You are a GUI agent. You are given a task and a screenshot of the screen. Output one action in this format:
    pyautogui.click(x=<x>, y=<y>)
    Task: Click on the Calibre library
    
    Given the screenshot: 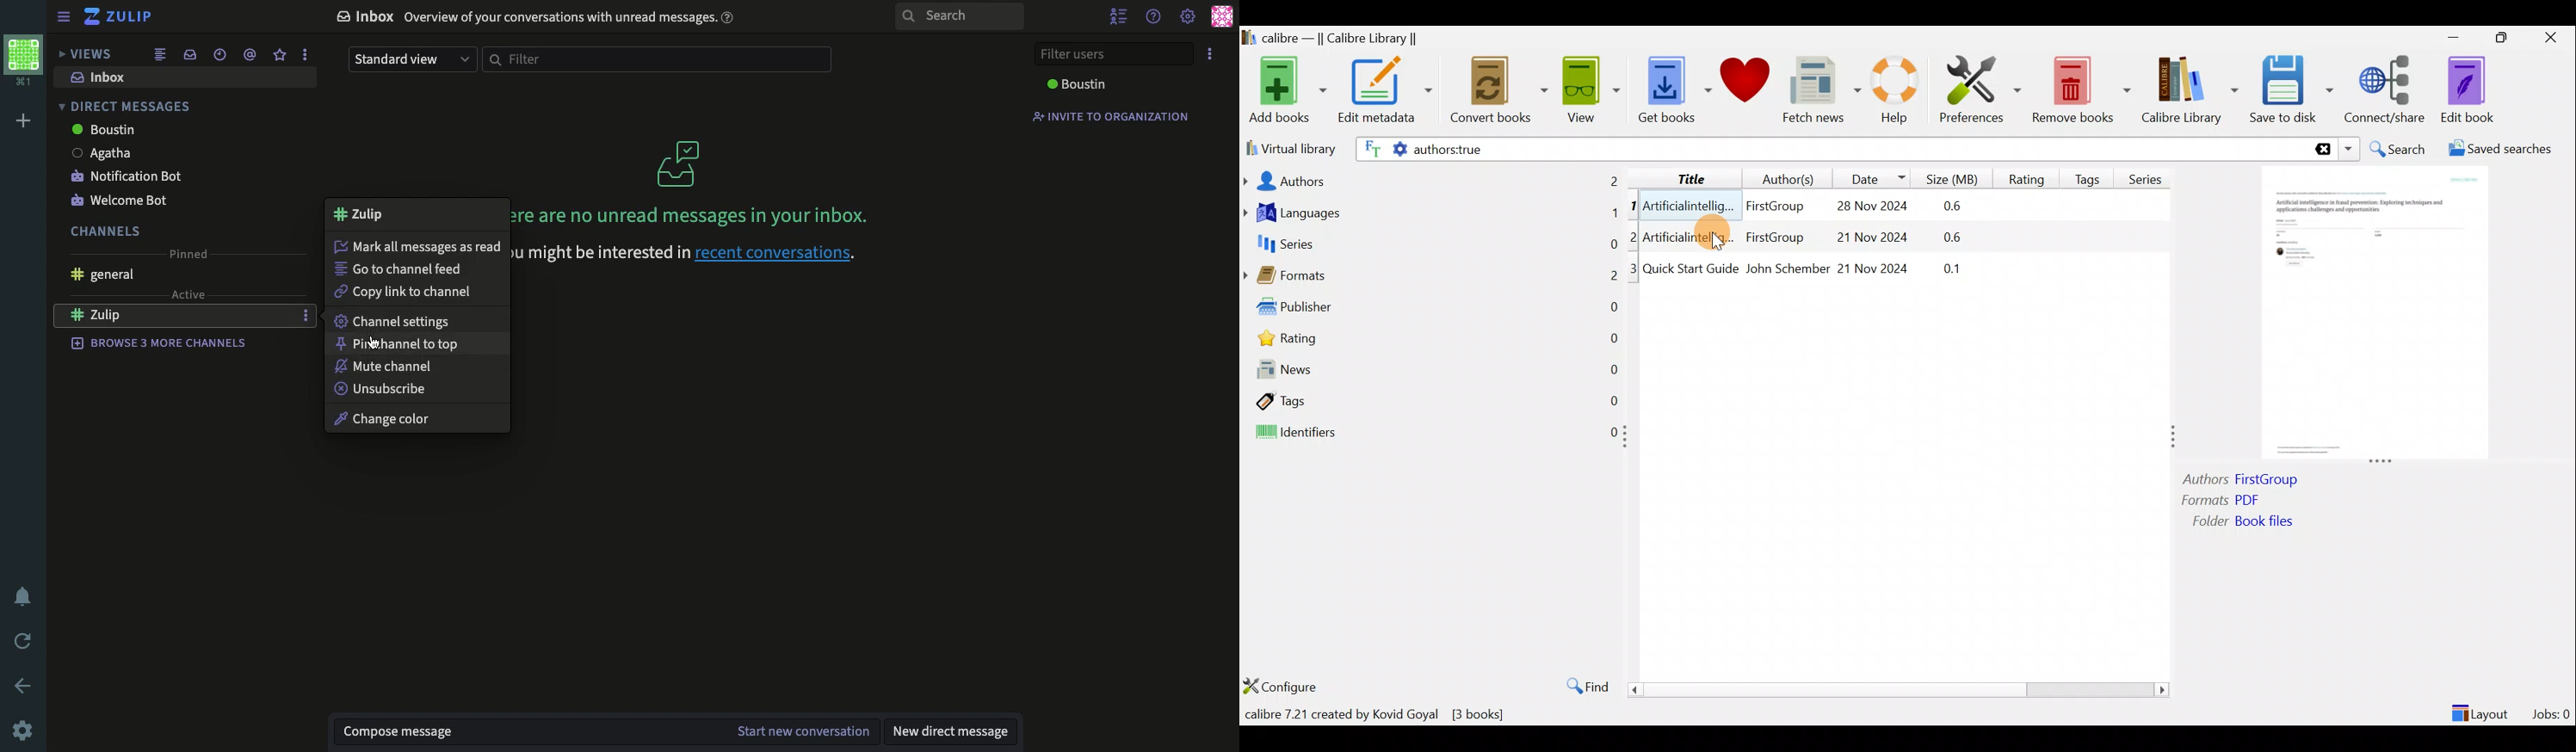 What is the action you would take?
    pyautogui.click(x=2189, y=87)
    